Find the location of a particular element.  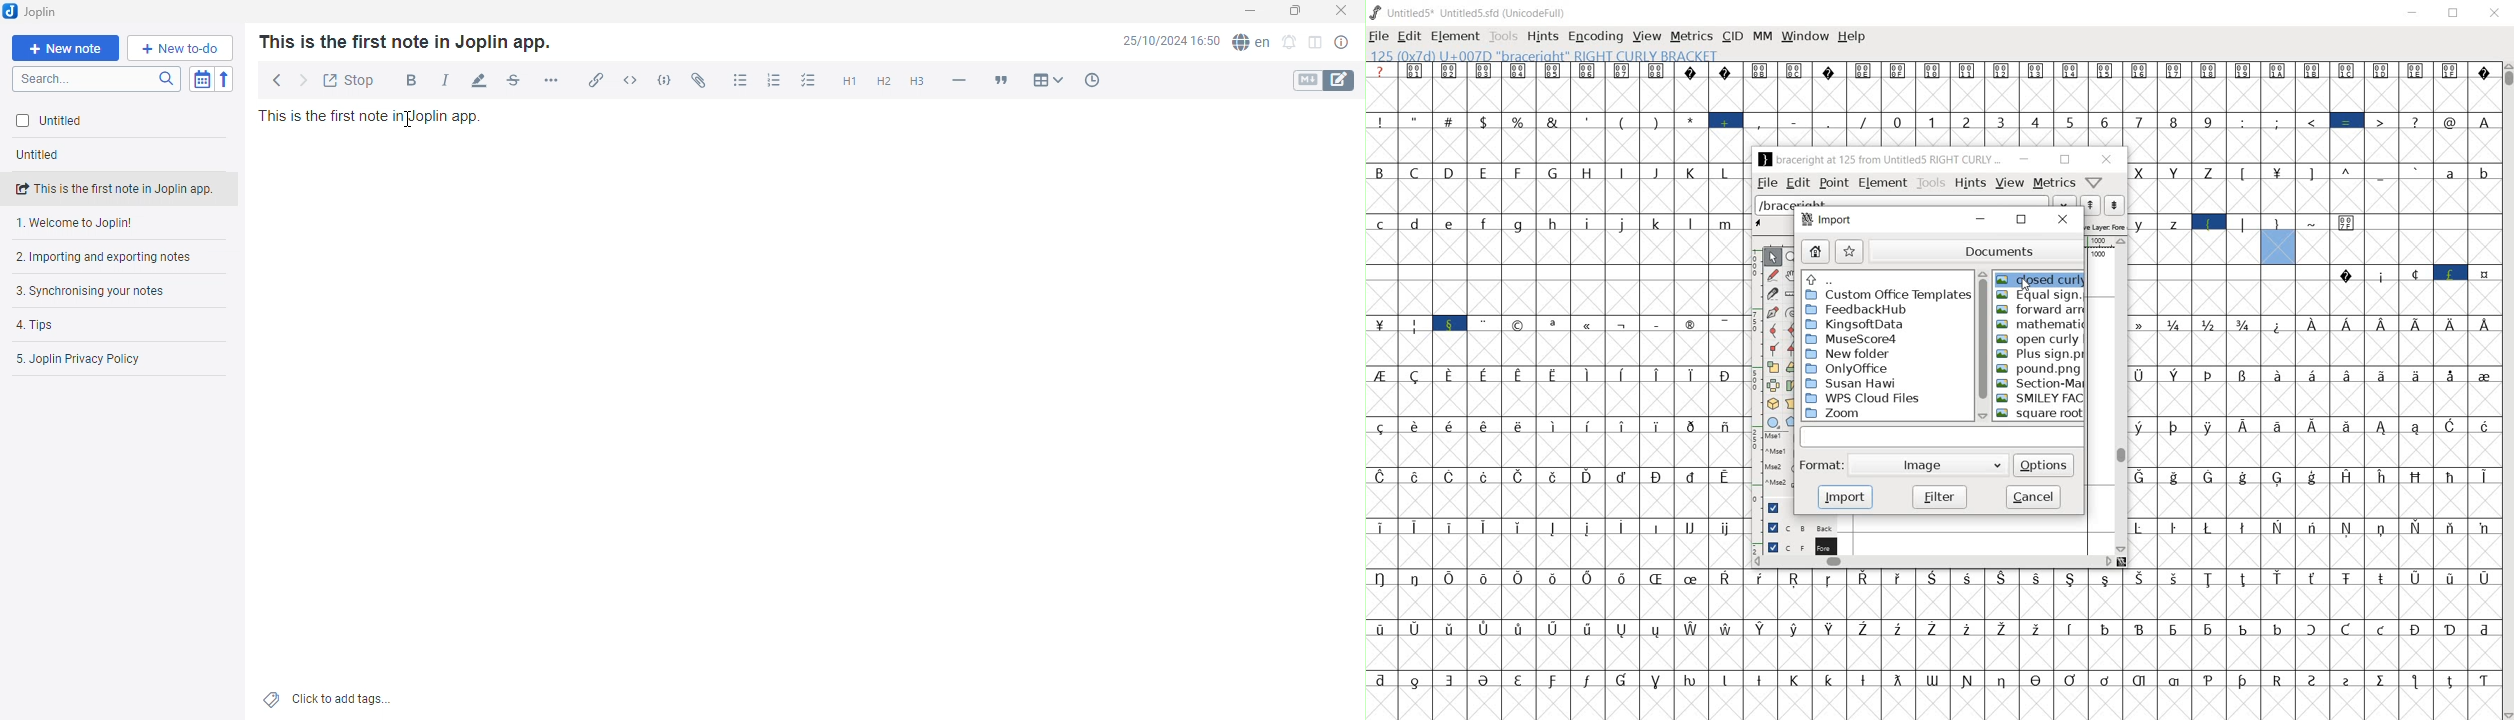

Forward is located at coordinates (301, 80).